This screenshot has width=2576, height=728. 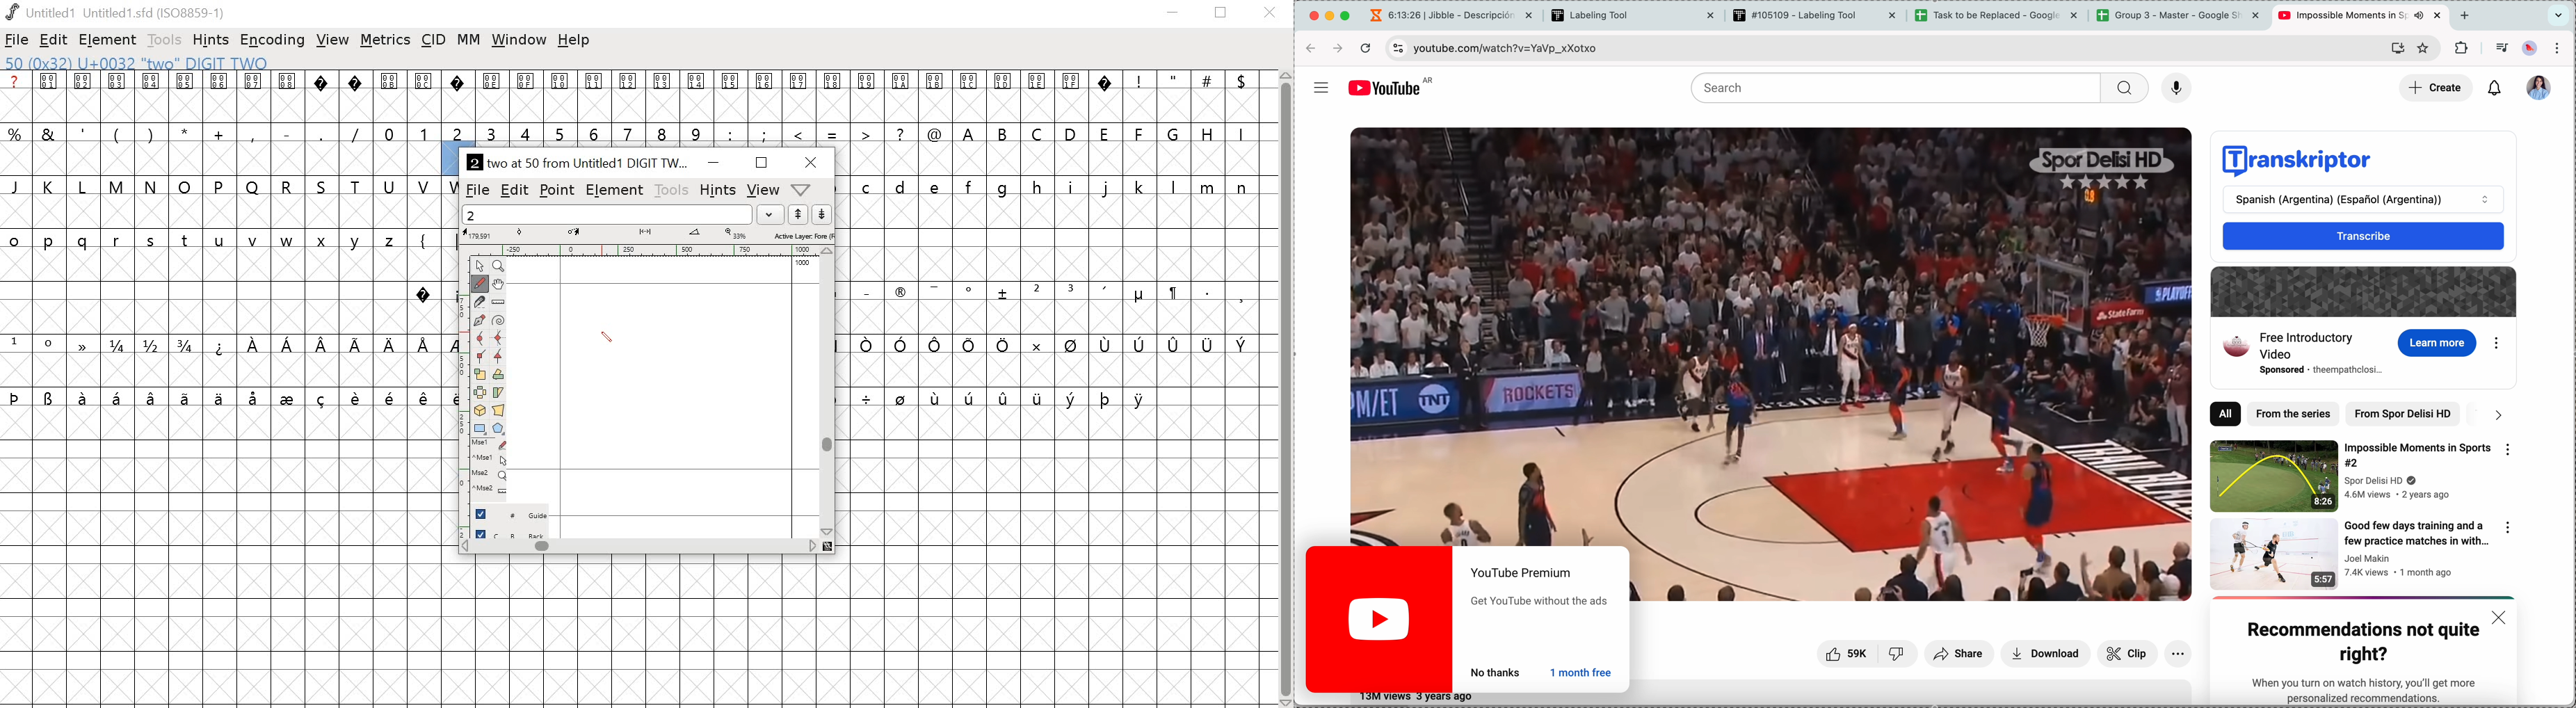 What do you see at coordinates (1958, 655) in the screenshot?
I see `share` at bounding box center [1958, 655].